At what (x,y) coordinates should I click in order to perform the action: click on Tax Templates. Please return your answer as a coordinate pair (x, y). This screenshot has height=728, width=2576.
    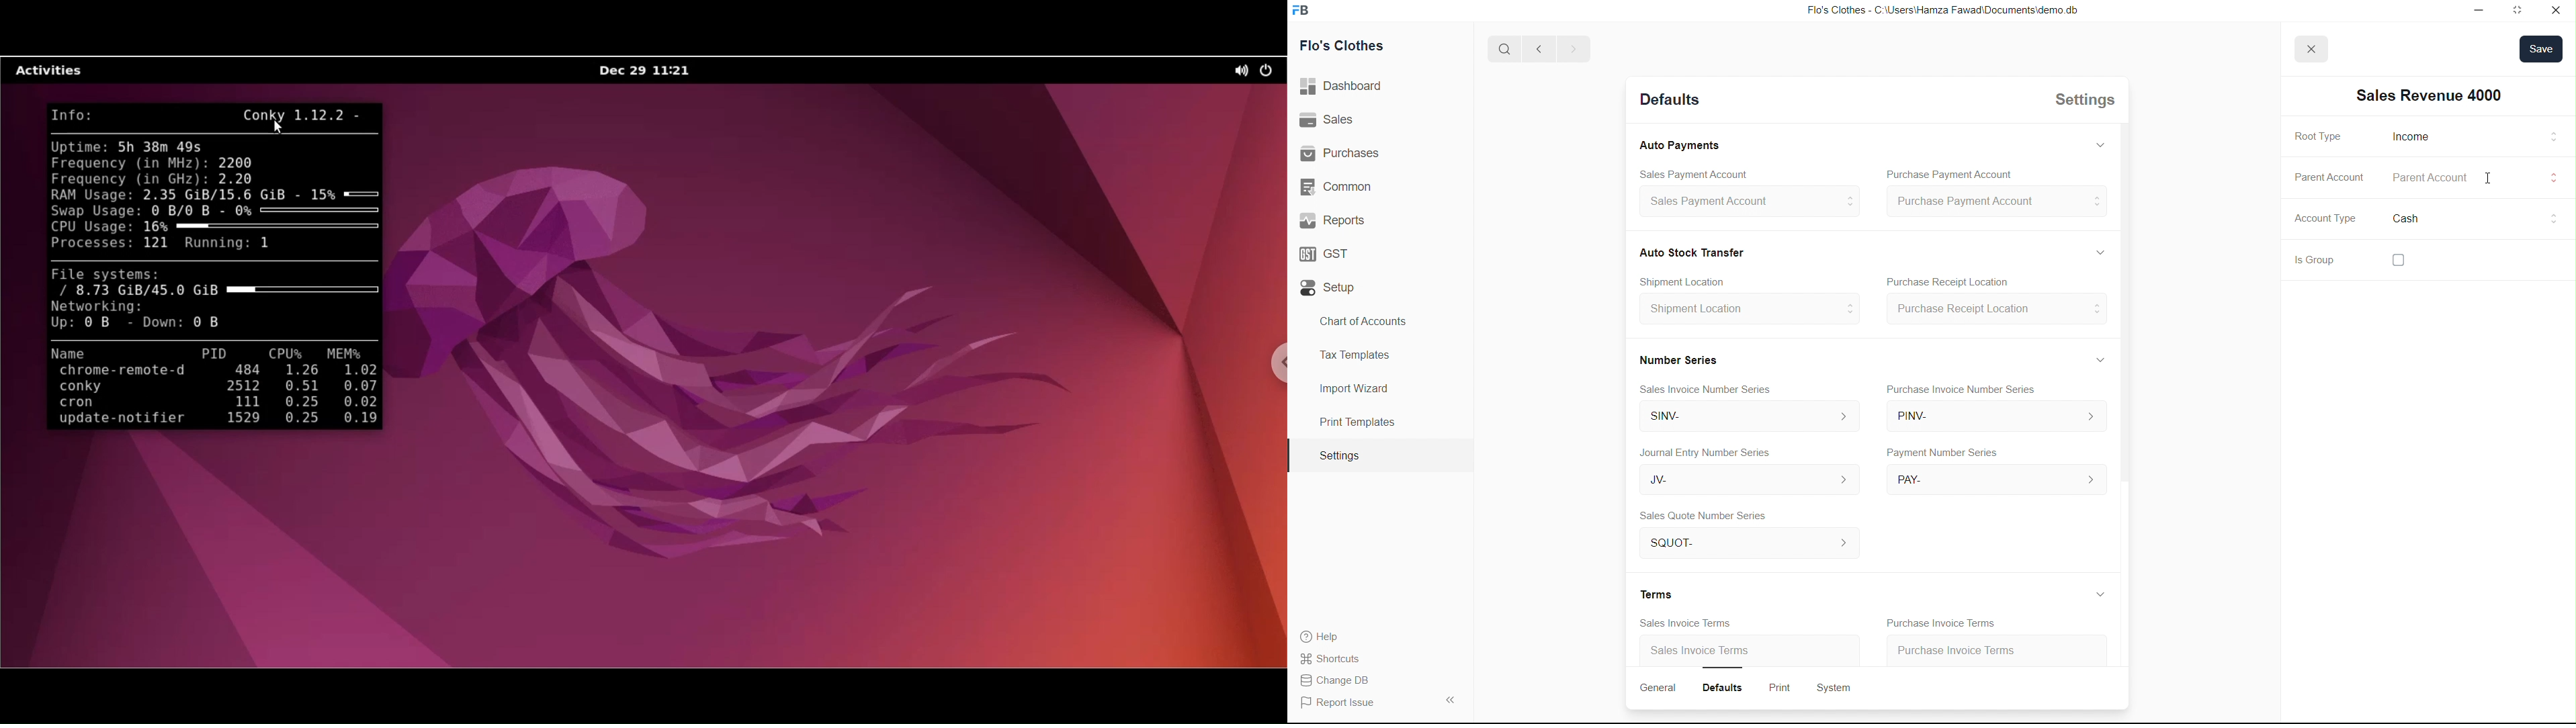
    Looking at the image, I should click on (1352, 353).